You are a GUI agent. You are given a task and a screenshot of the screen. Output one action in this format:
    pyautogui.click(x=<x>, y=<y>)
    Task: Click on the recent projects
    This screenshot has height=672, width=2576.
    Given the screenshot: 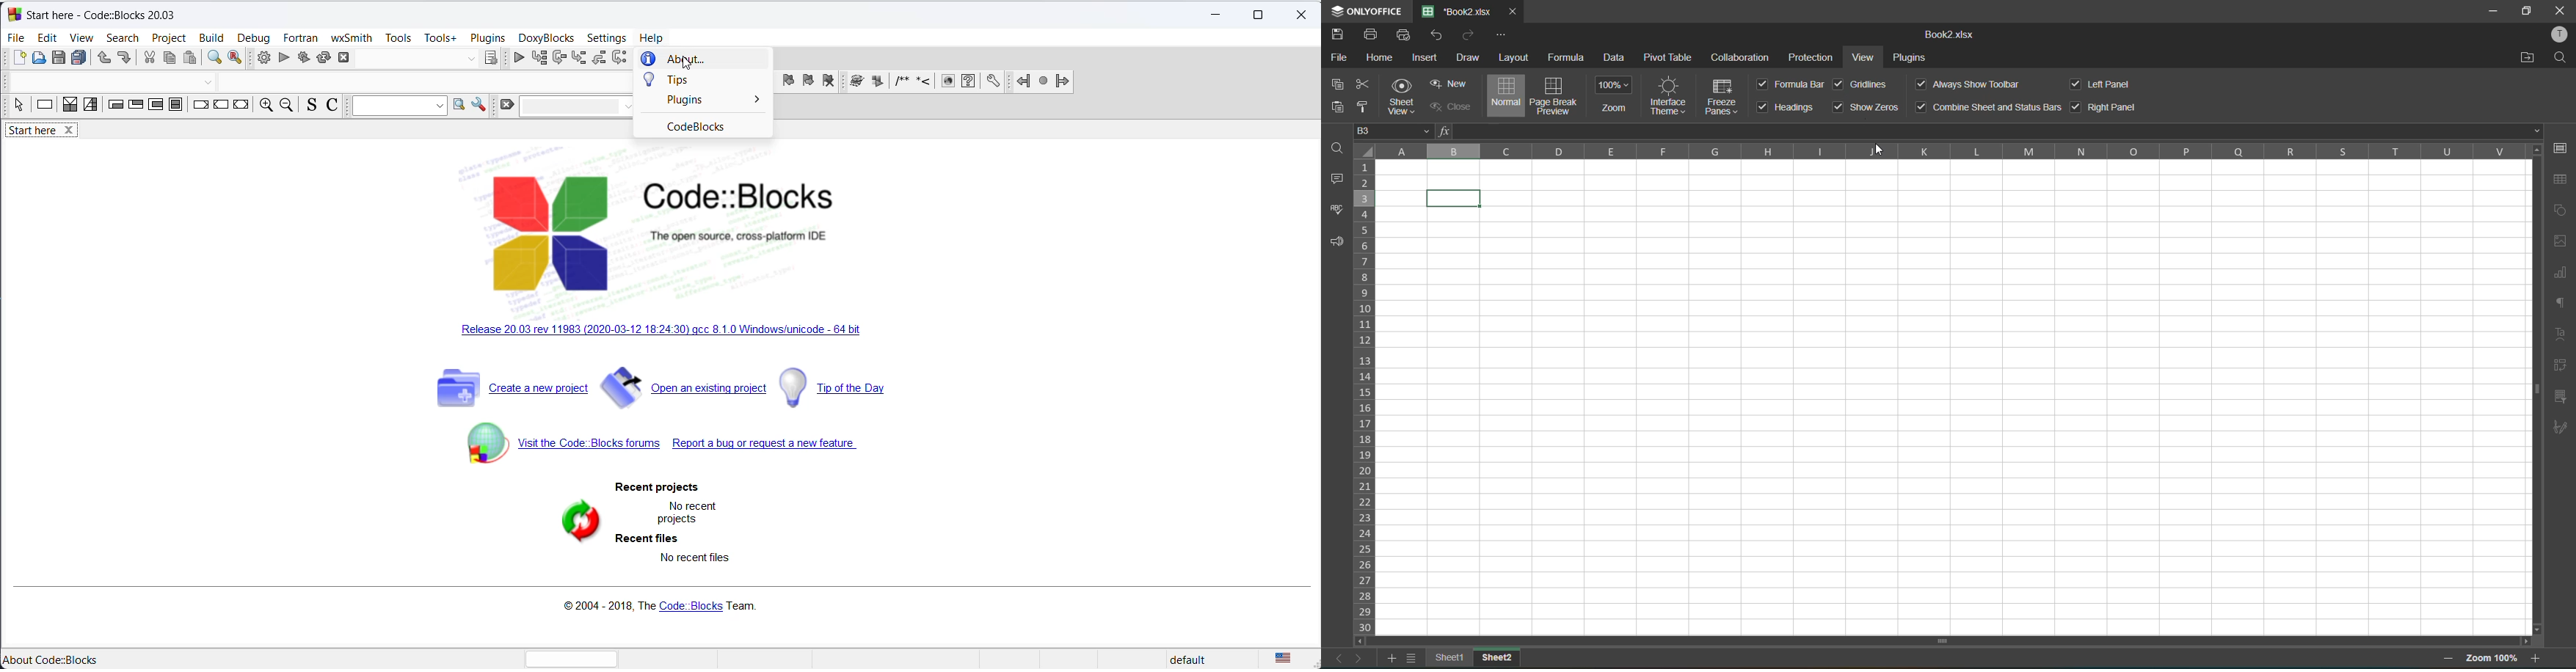 What is the action you would take?
    pyautogui.click(x=664, y=487)
    